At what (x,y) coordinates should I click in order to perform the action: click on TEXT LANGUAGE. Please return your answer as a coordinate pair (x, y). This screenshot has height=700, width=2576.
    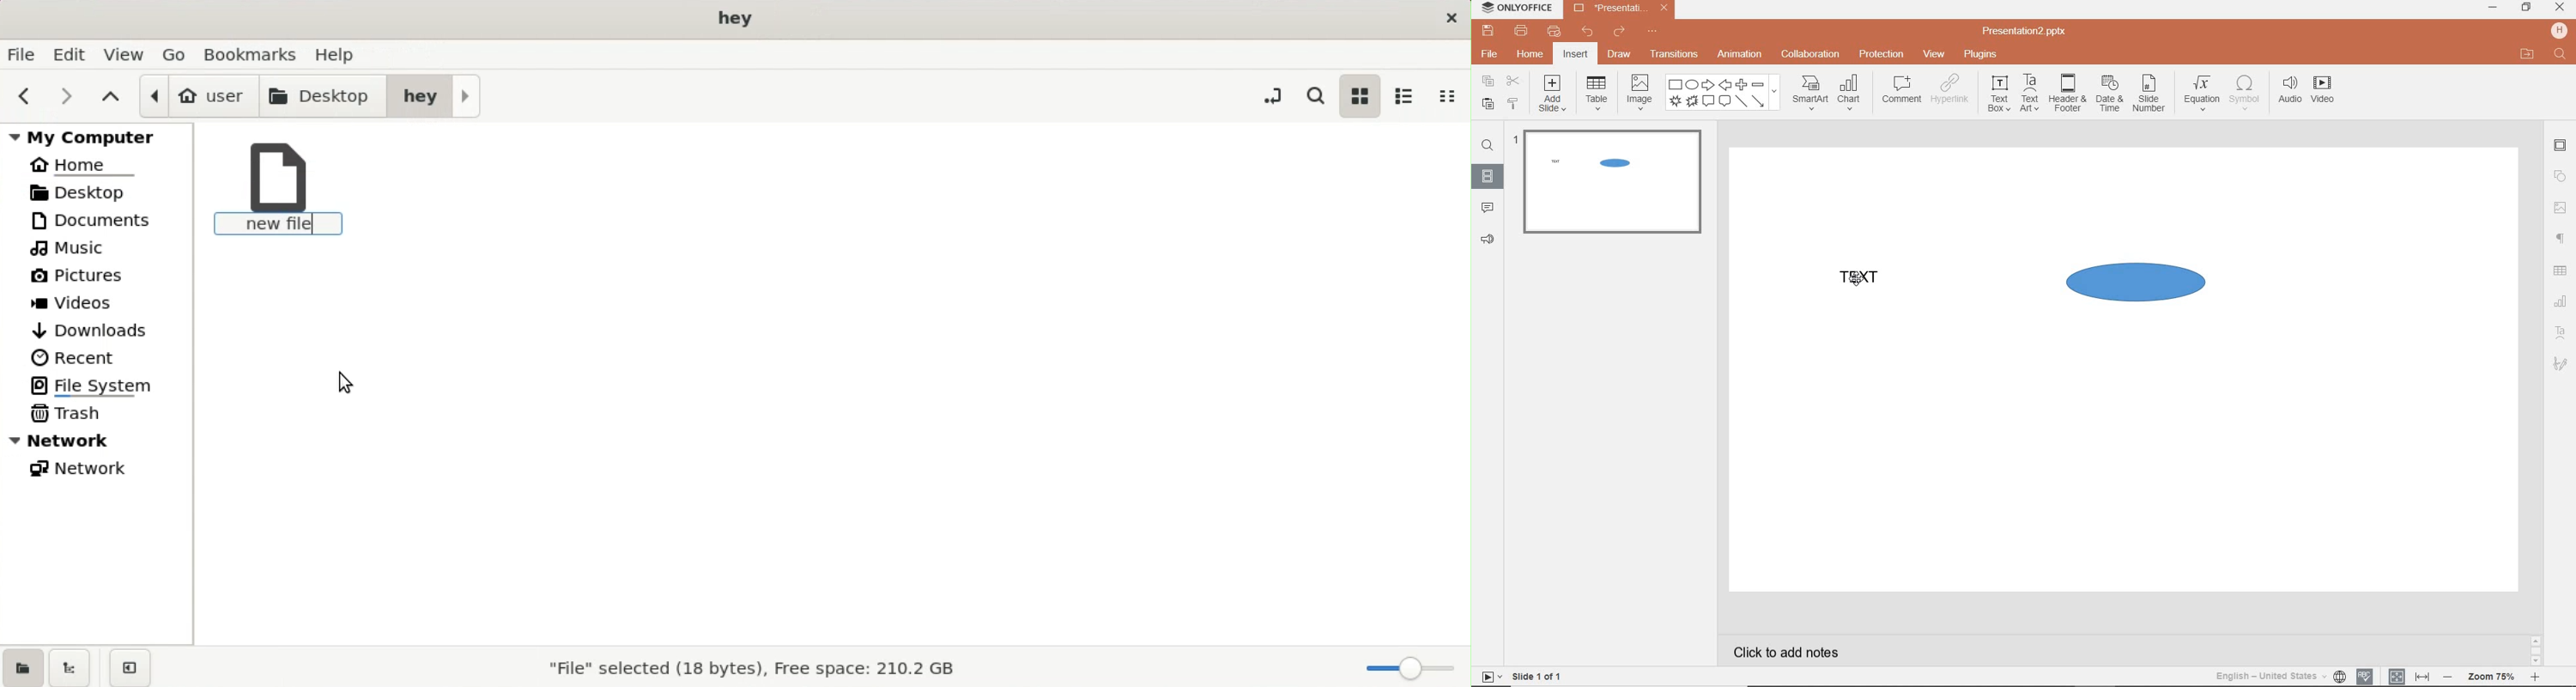
    Looking at the image, I should click on (2279, 676).